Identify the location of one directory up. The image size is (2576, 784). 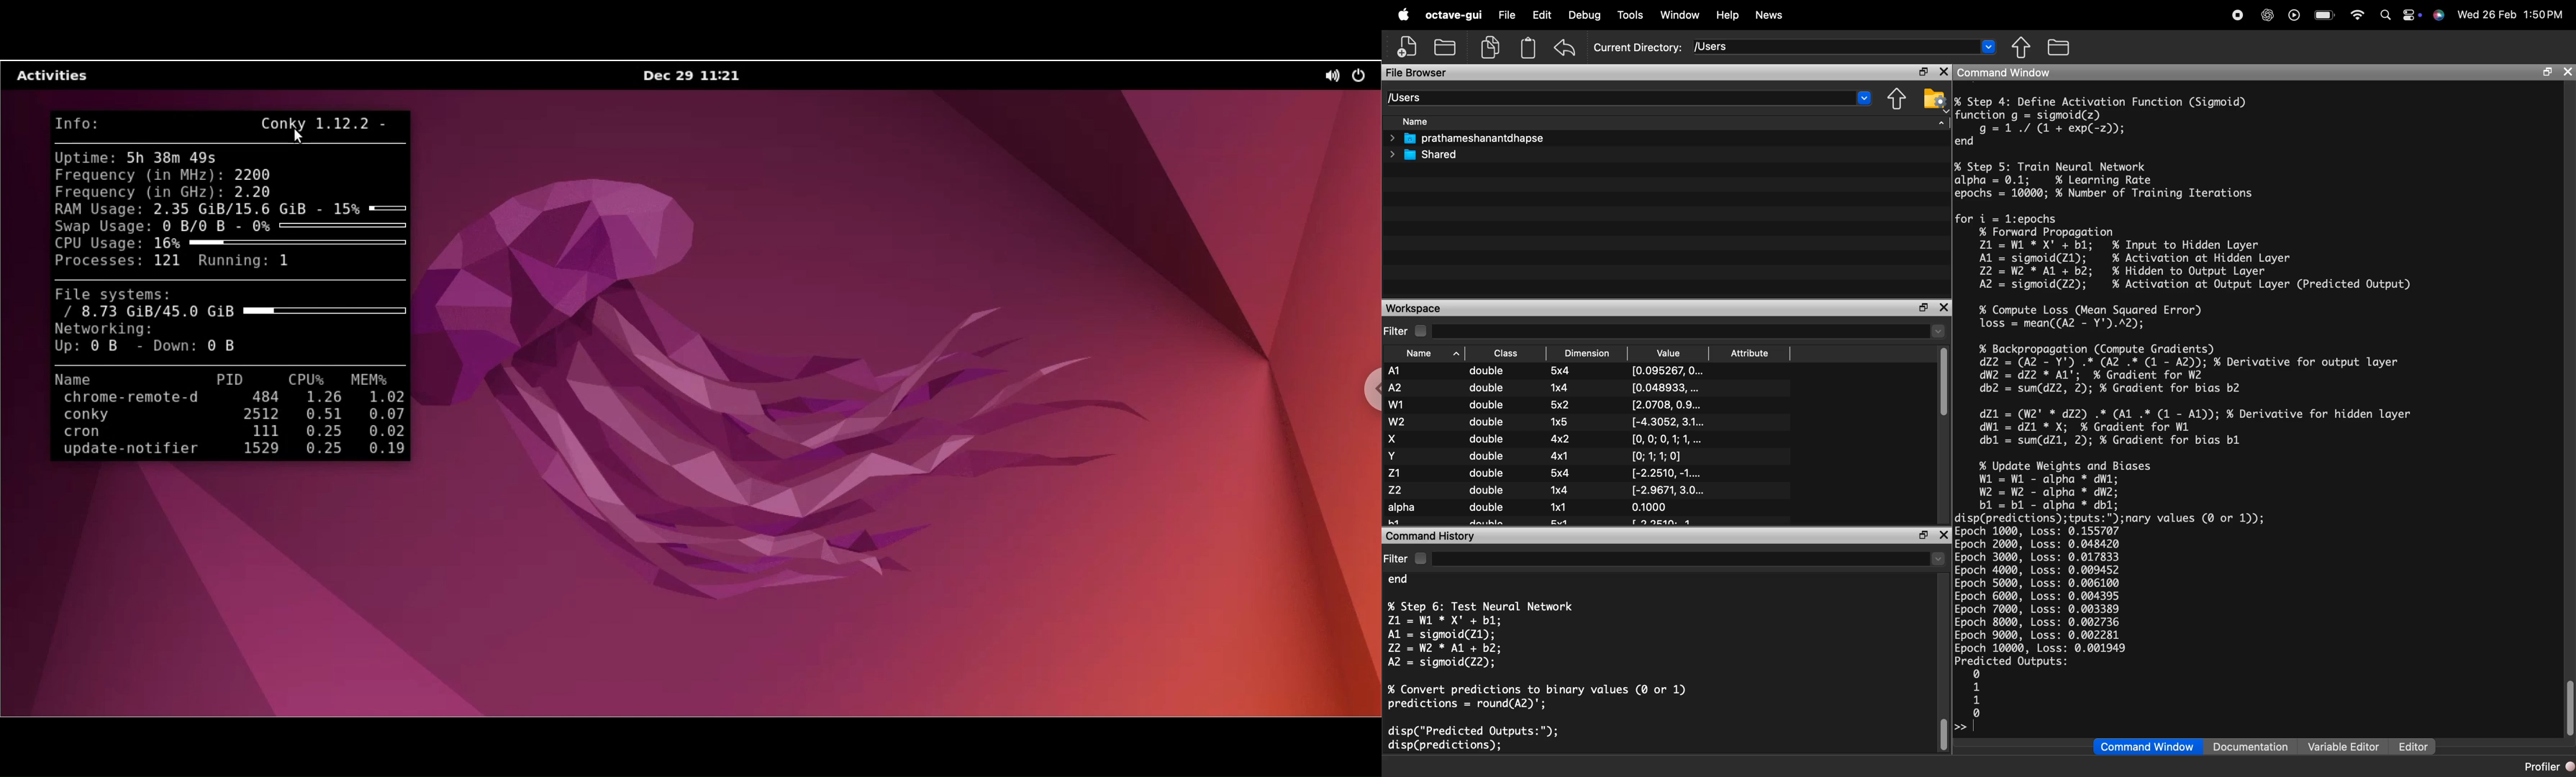
(2025, 48).